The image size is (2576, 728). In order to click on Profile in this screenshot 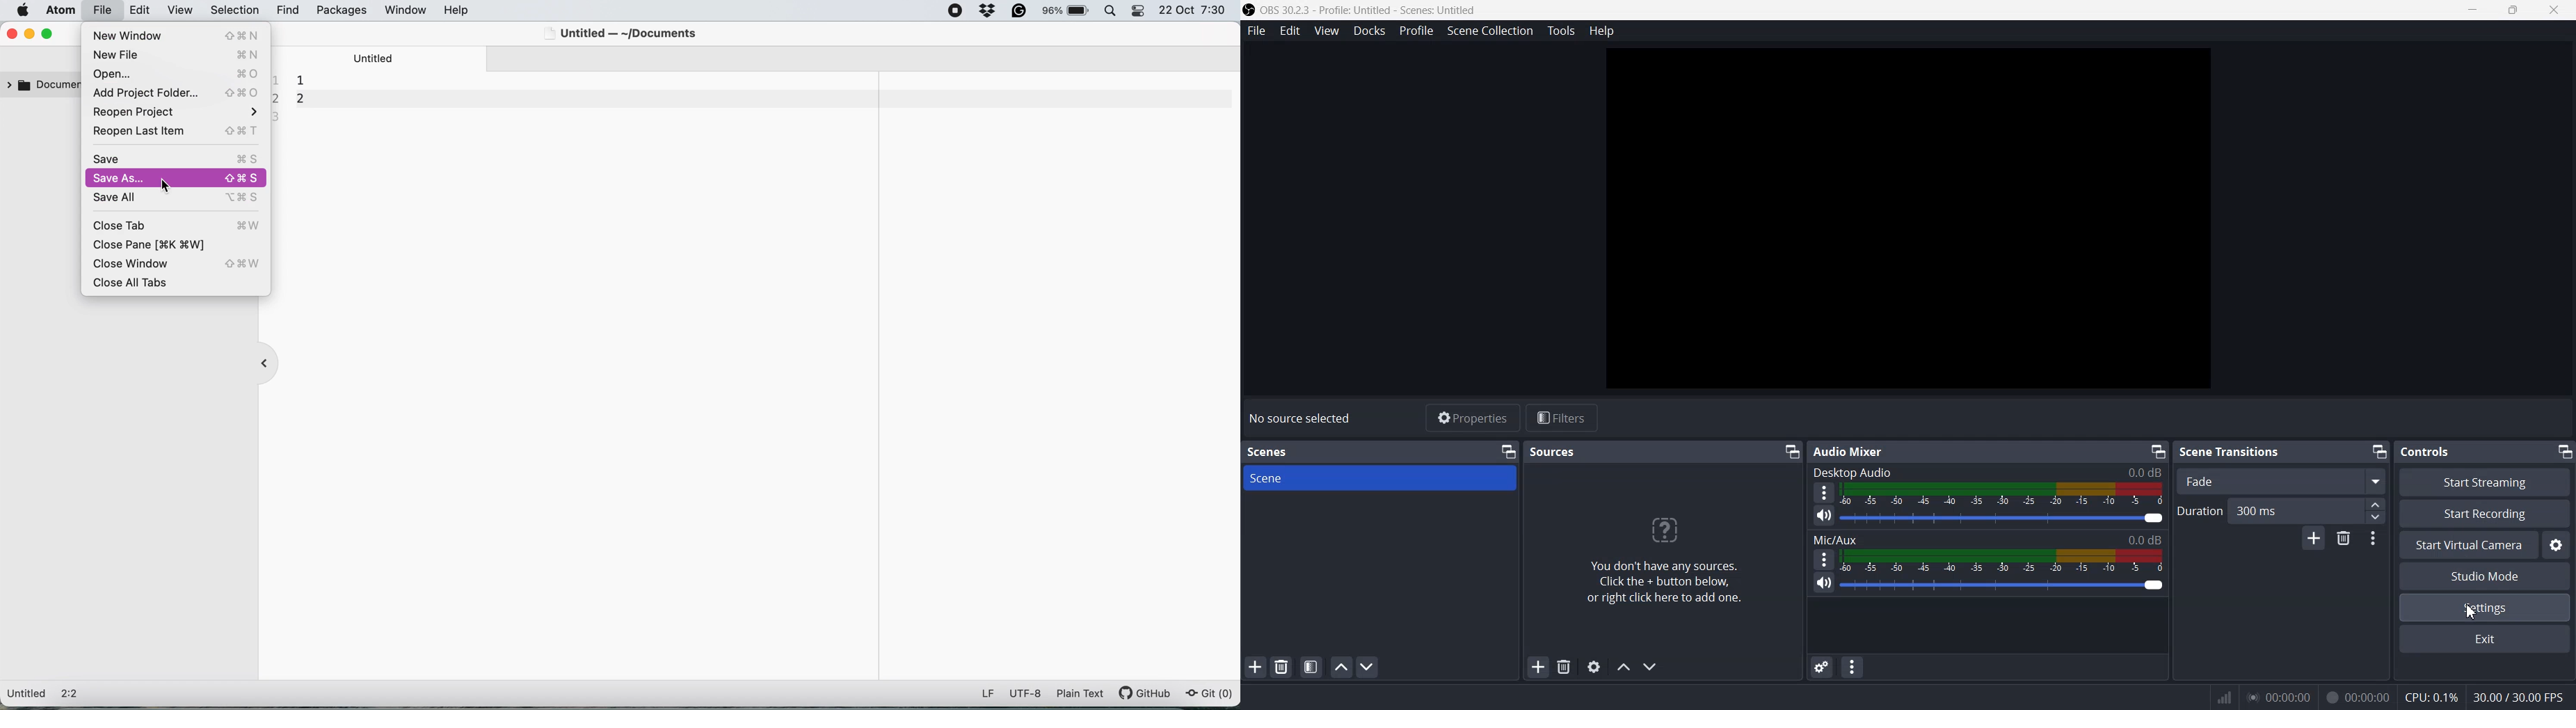, I will do `click(1414, 32)`.